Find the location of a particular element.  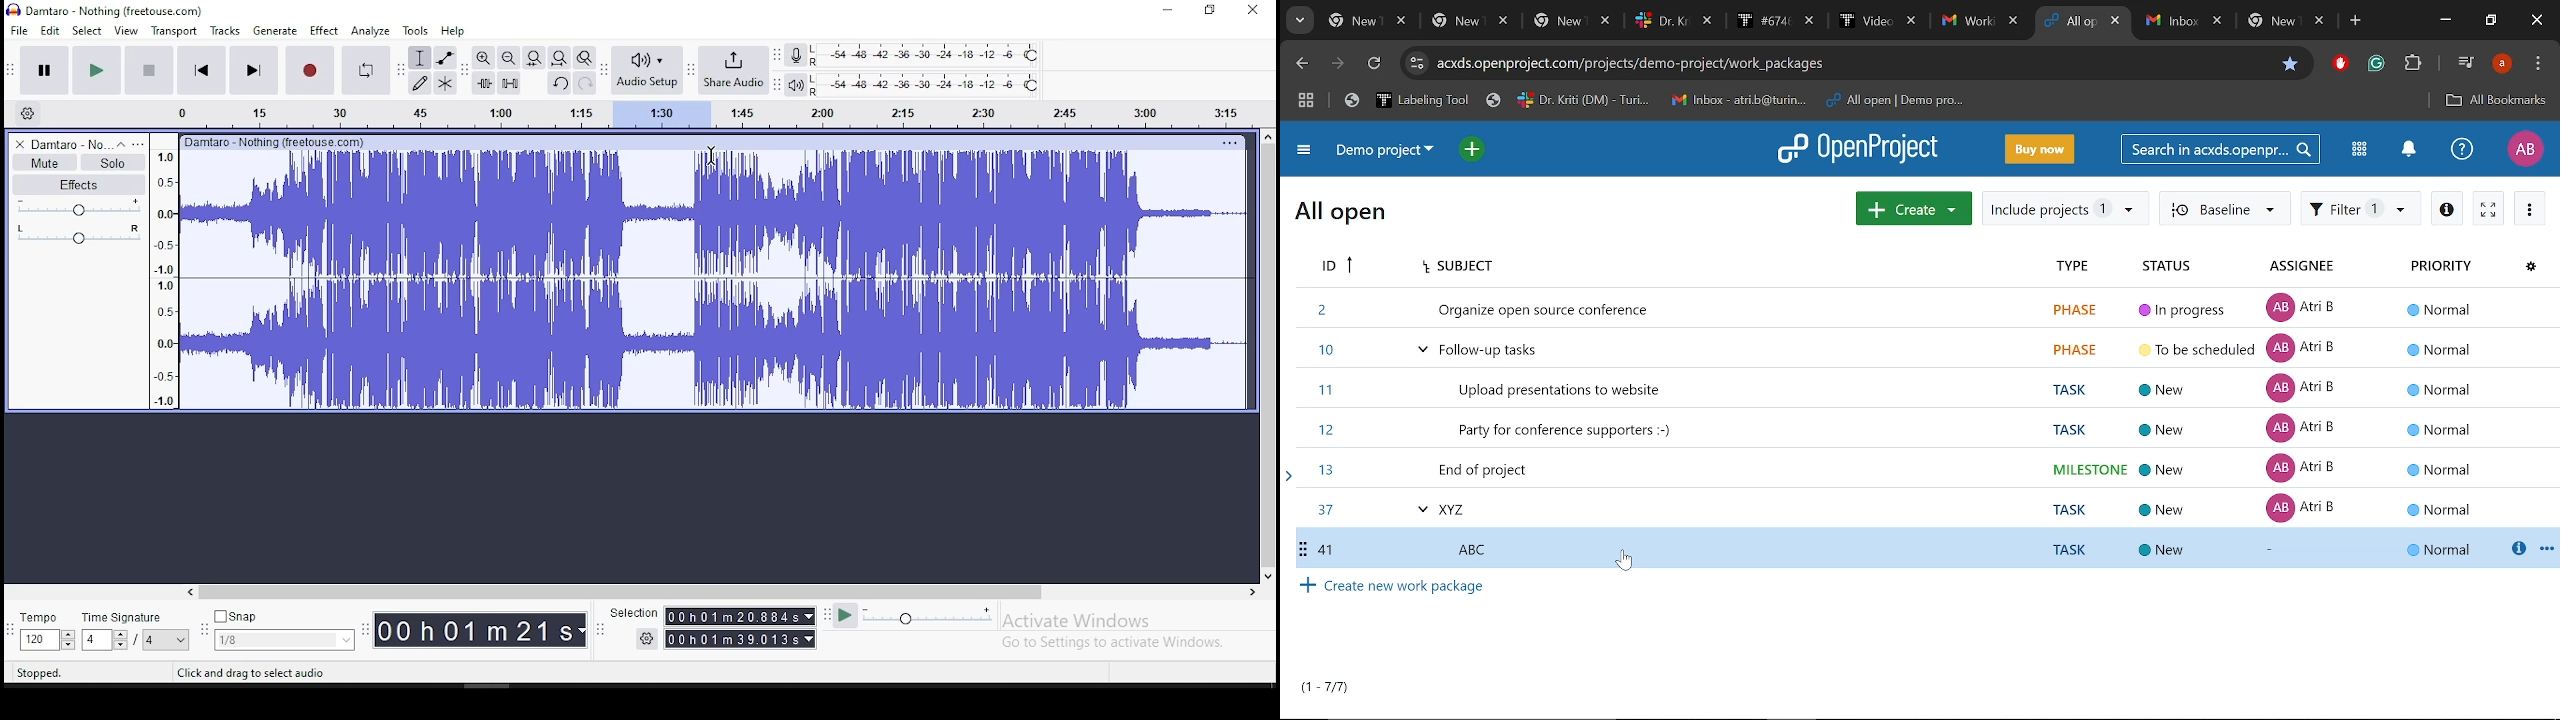

envelope tool is located at coordinates (444, 57).